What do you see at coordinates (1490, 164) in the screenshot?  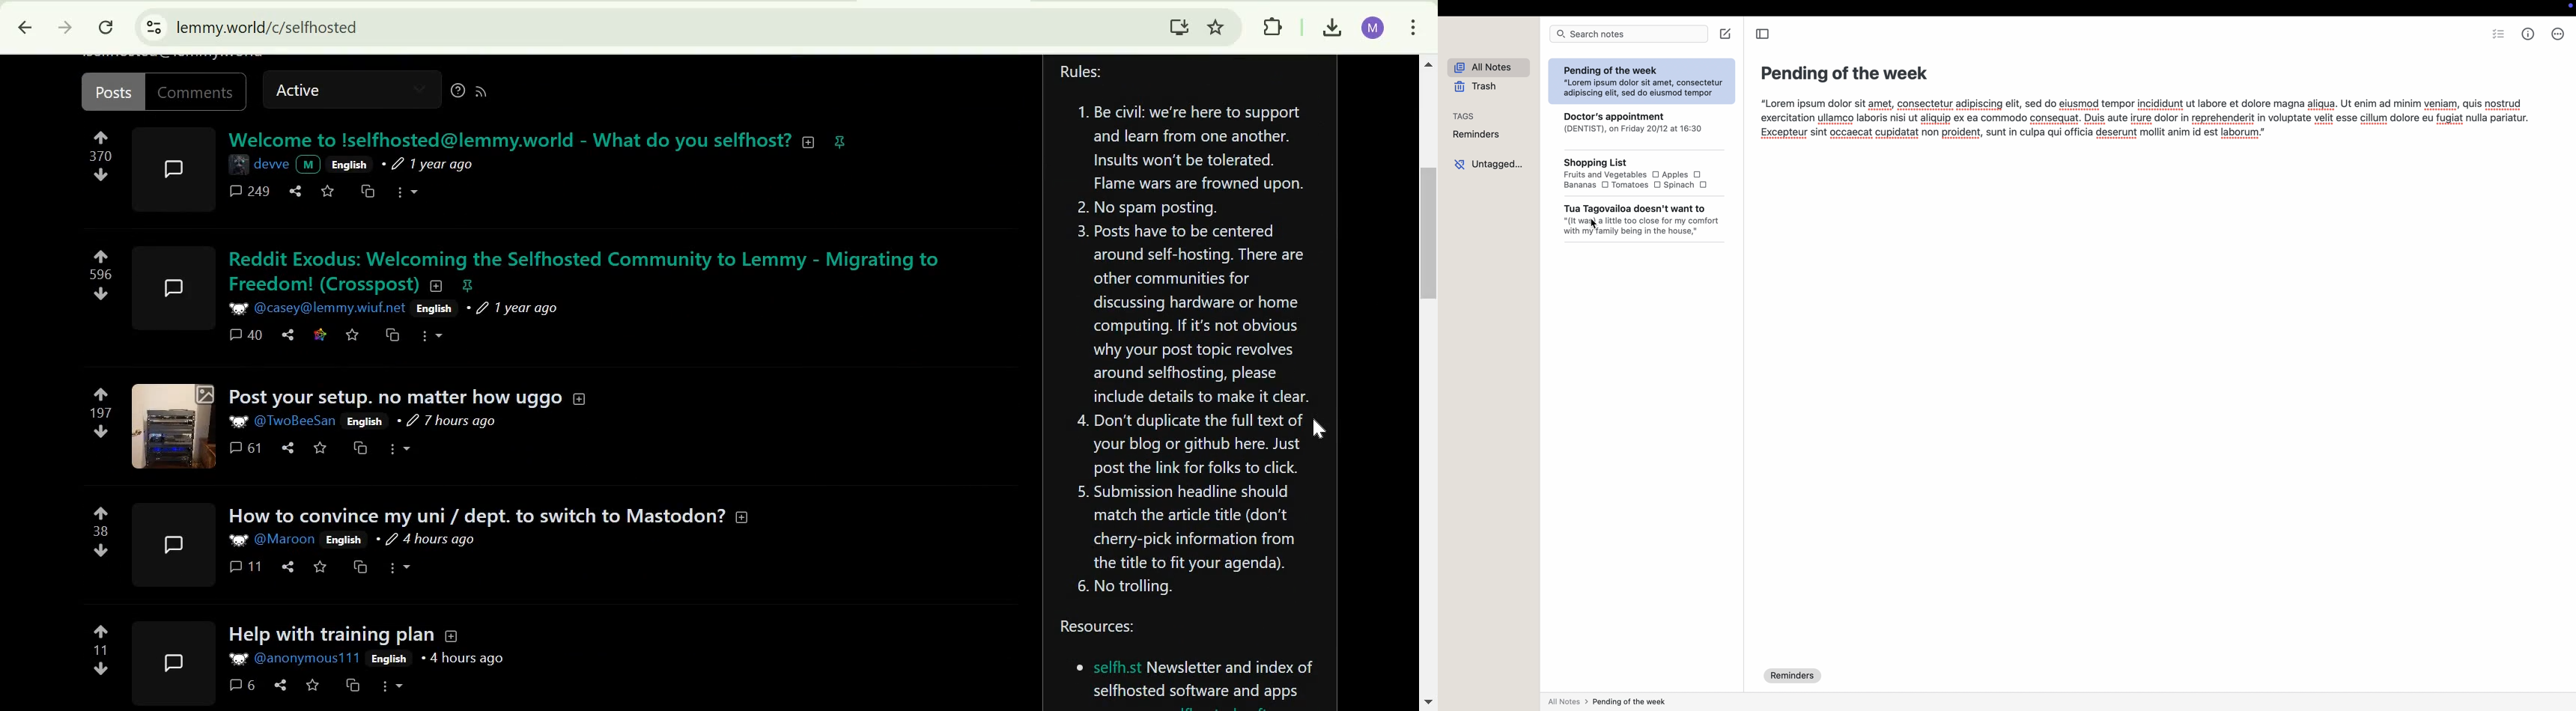 I see `untagged` at bounding box center [1490, 164].